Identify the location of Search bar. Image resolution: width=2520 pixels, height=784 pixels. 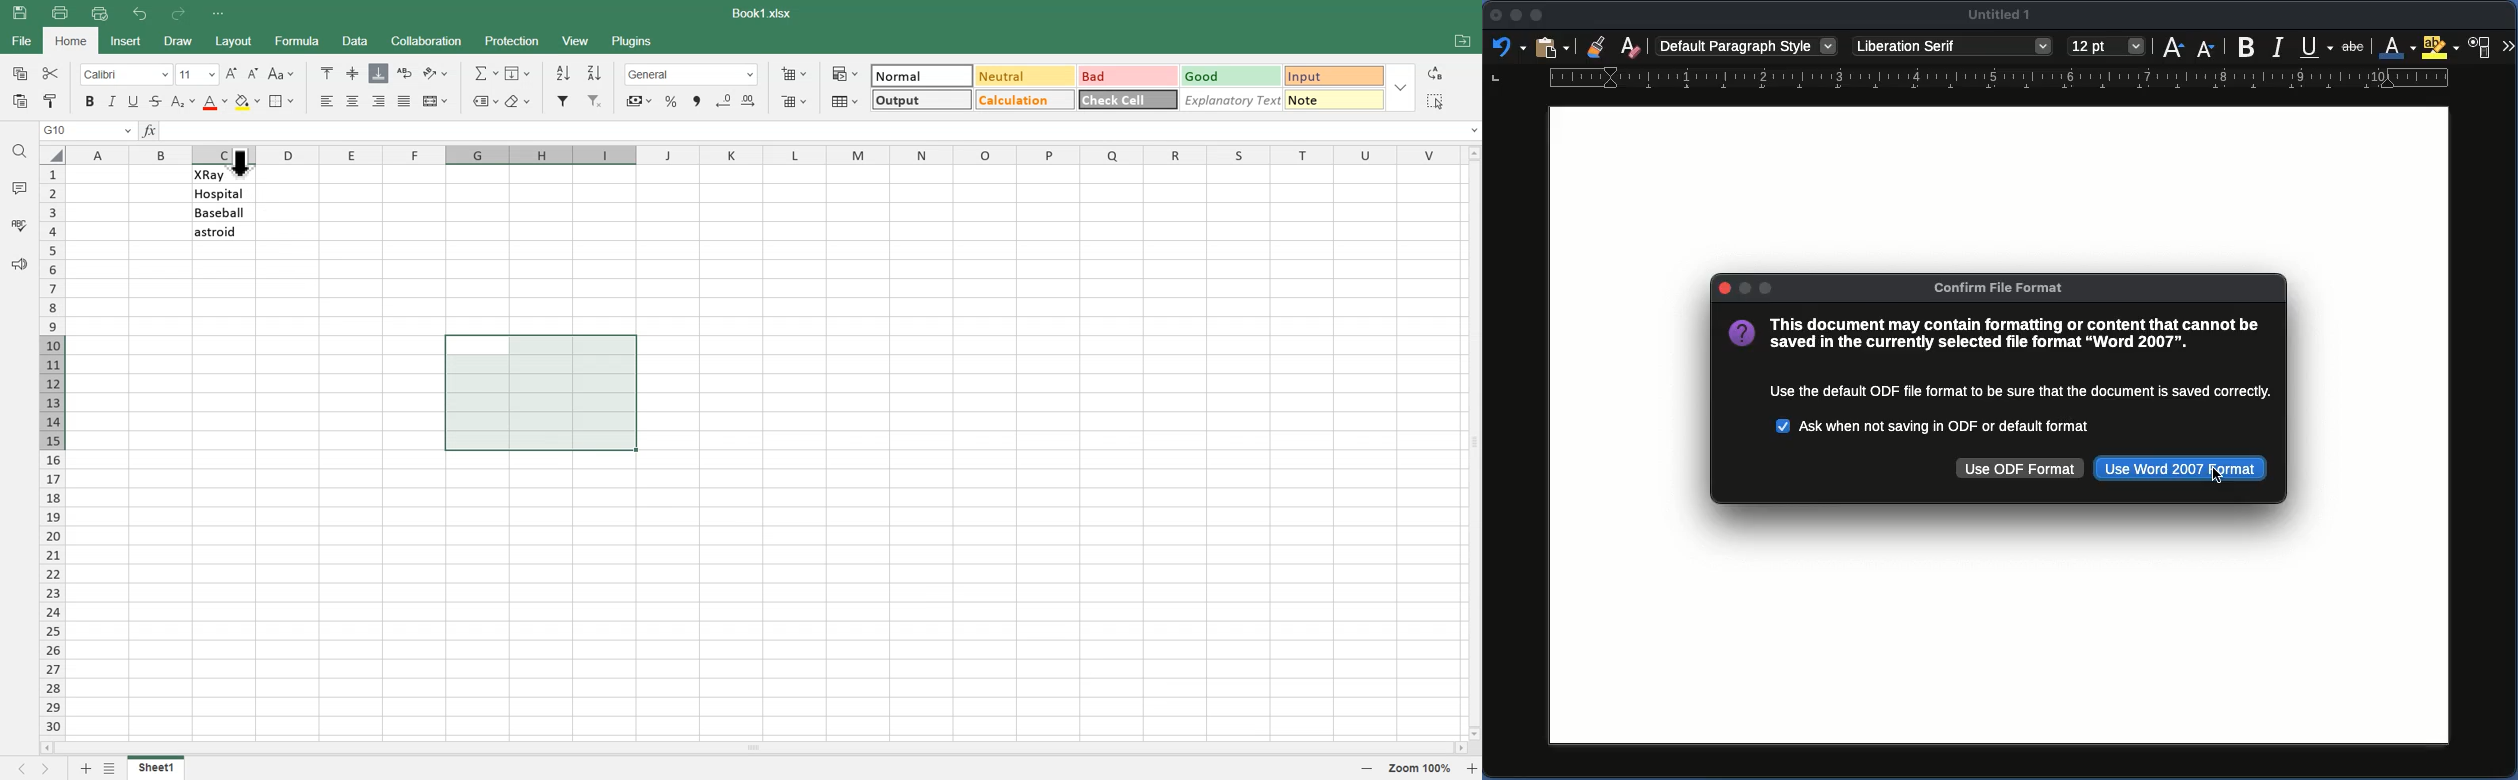
(824, 132).